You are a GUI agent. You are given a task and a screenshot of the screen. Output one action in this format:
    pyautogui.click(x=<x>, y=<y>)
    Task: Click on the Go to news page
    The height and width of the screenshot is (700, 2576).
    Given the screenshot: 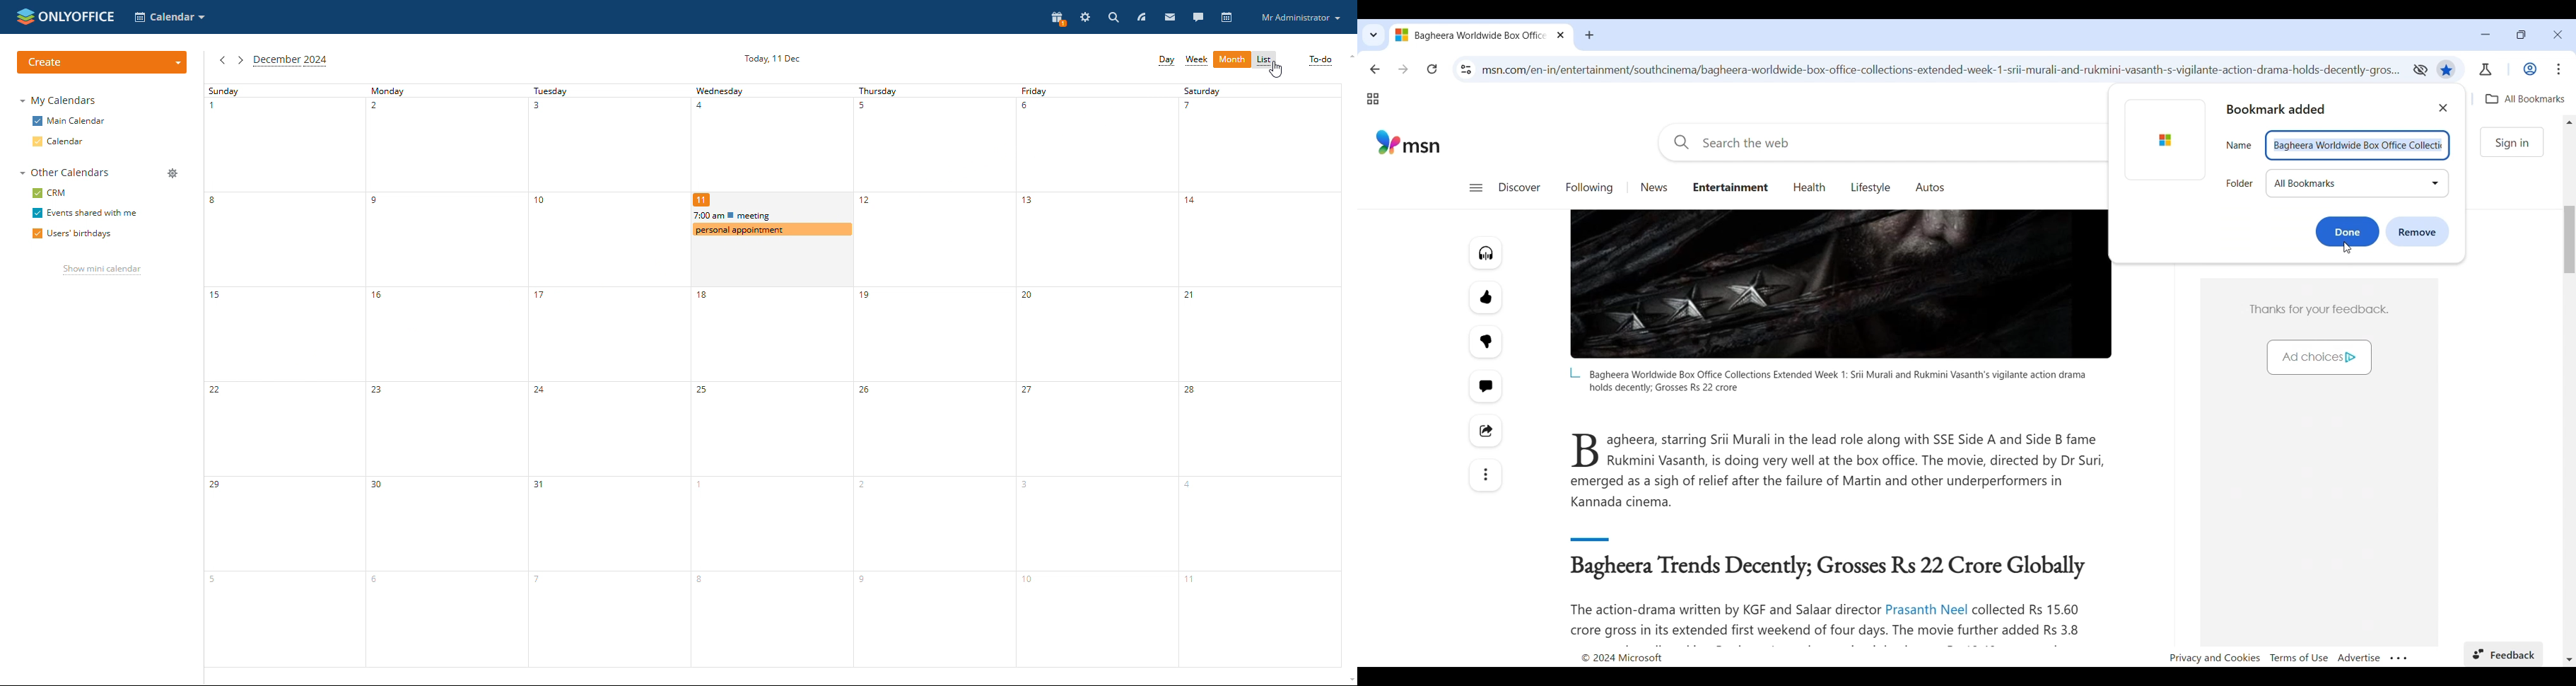 What is the action you would take?
    pyautogui.click(x=1655, y=187)
    